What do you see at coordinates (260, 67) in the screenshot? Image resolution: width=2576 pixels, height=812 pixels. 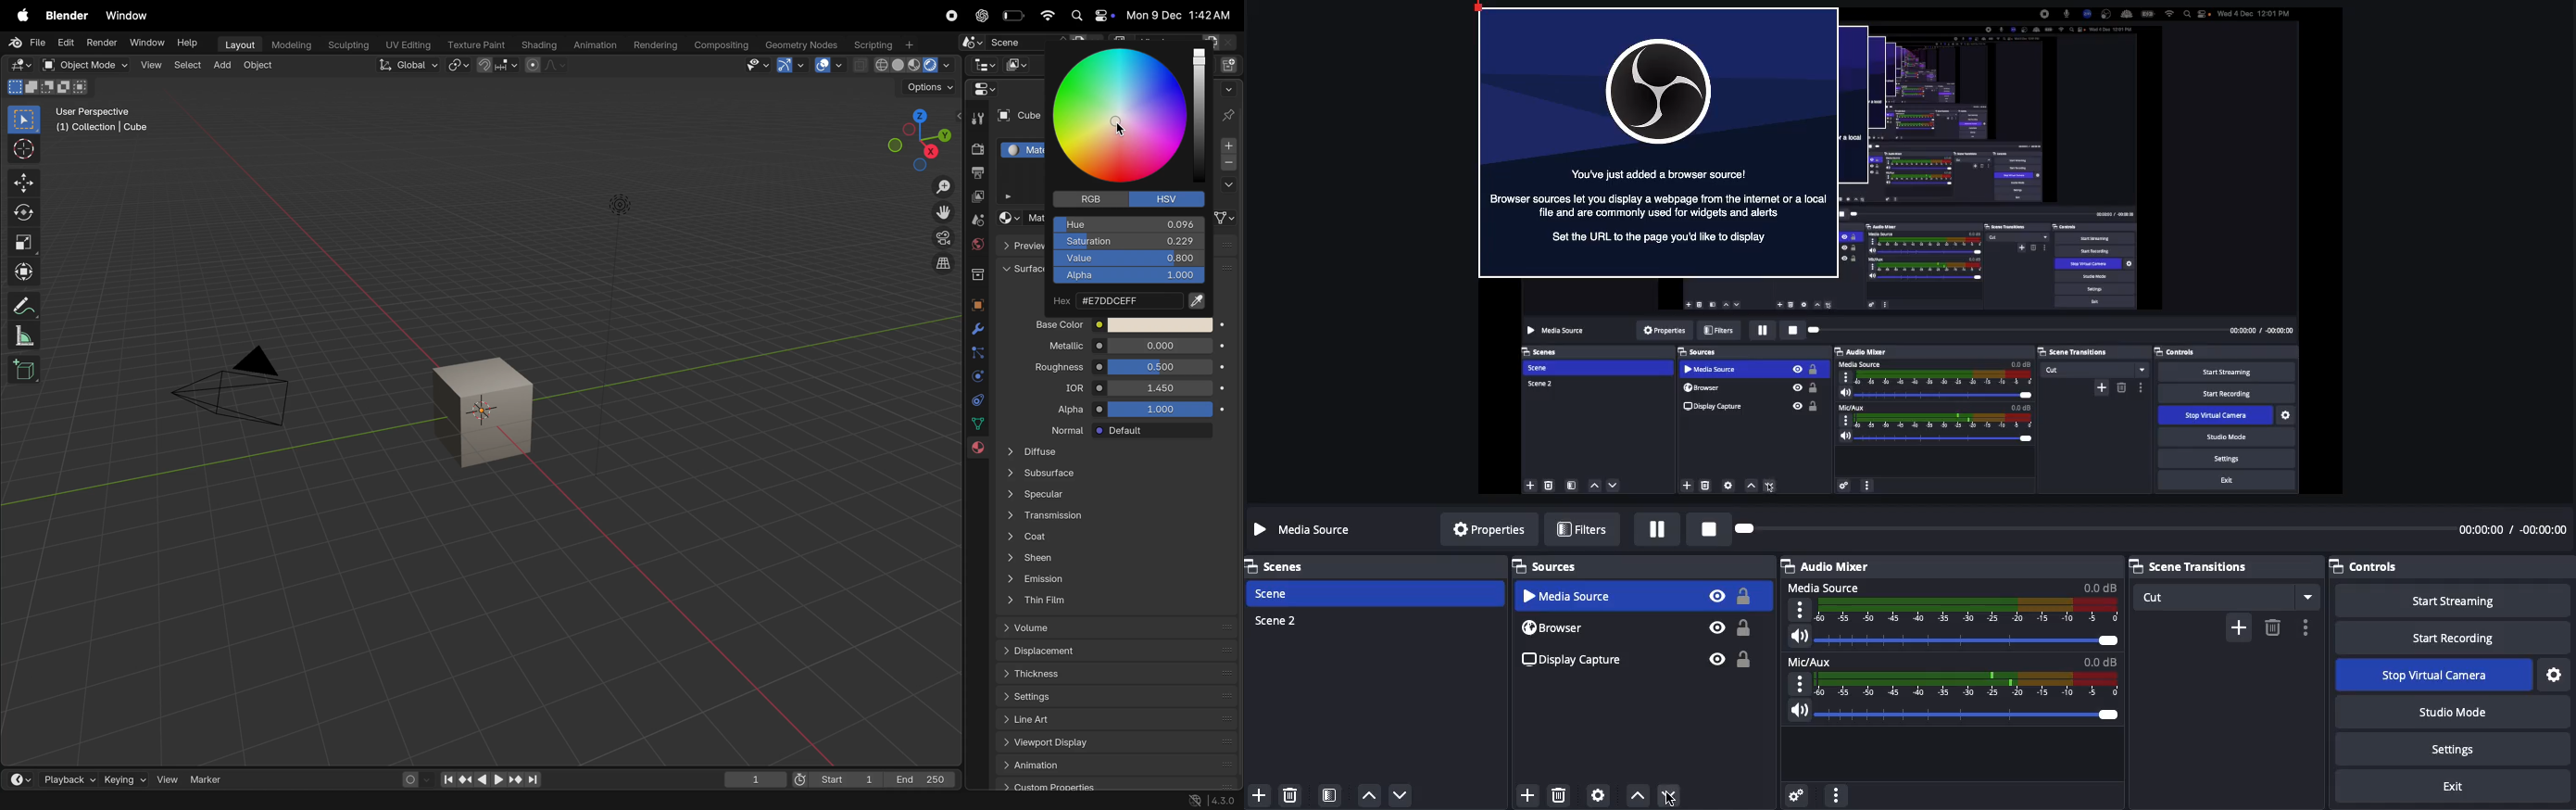 I see `object mode` at bounding box center [260, 67].